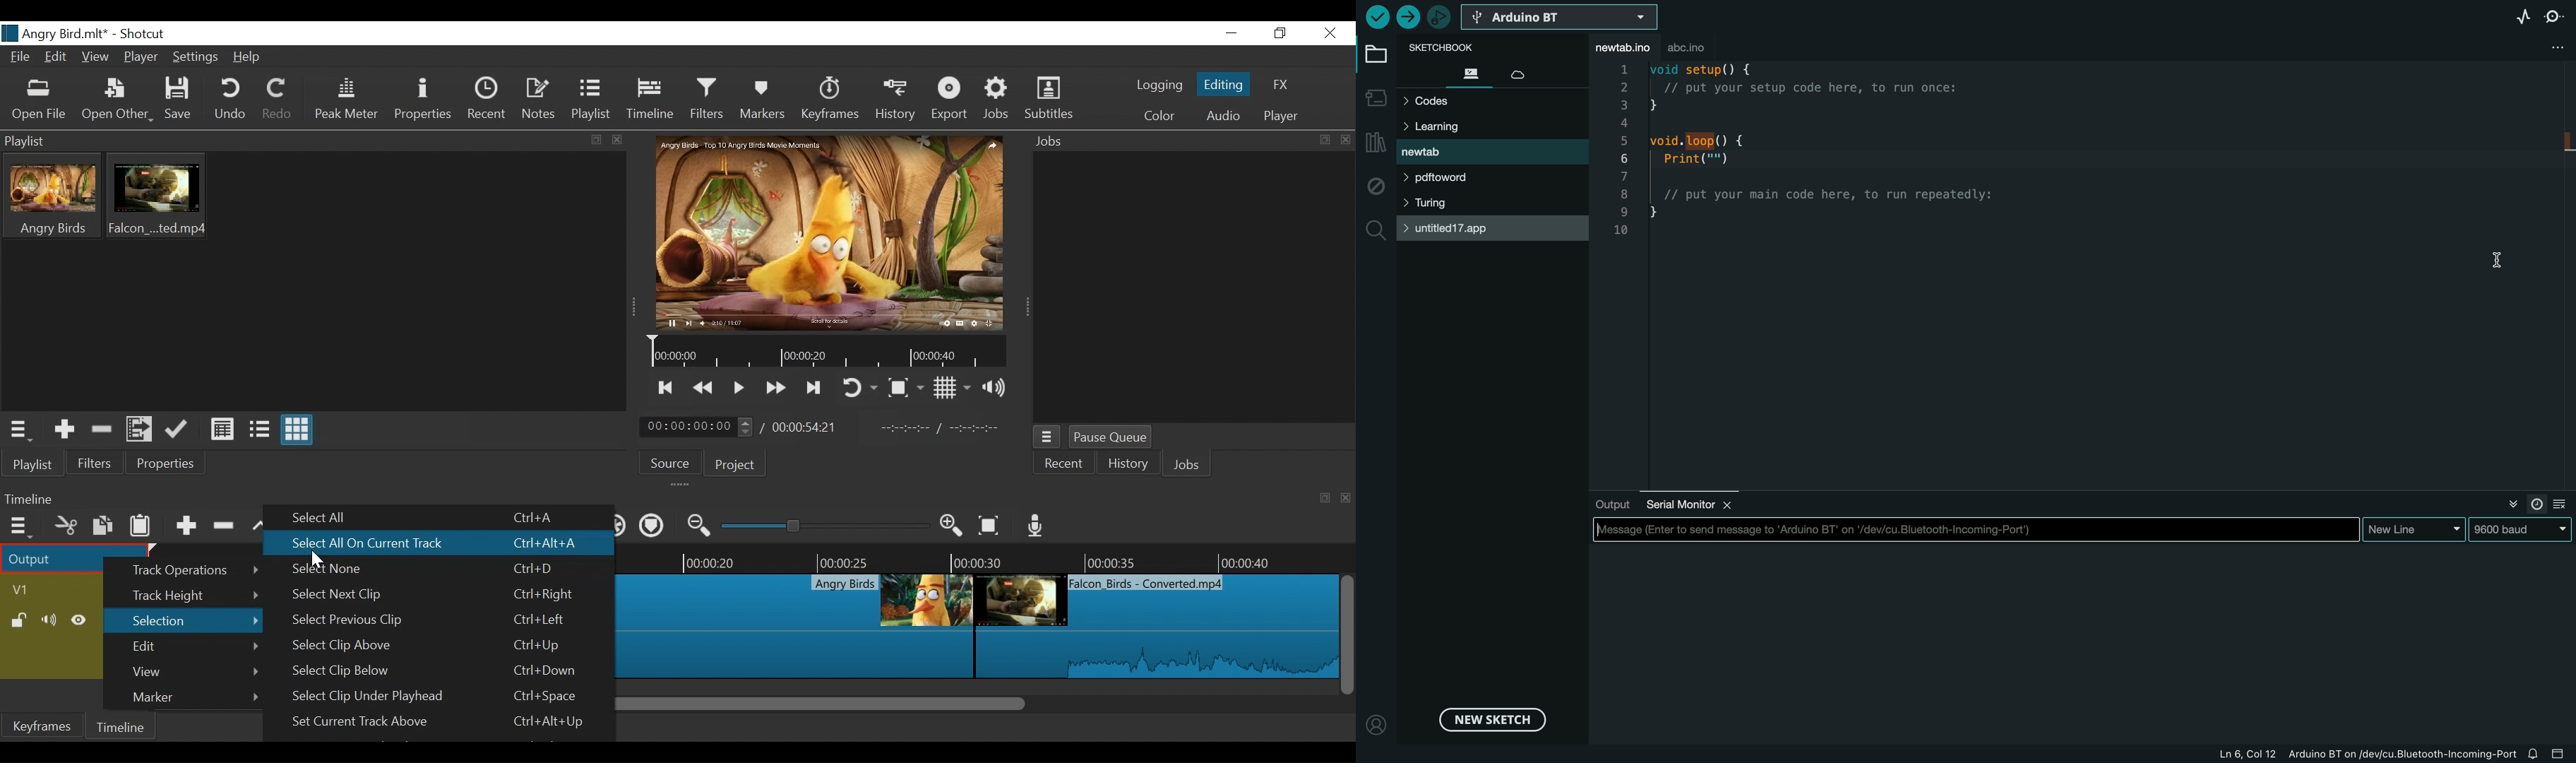  Describe the element at coordinates (1224, 84) in the screenshot. I see `Editing` at that location.